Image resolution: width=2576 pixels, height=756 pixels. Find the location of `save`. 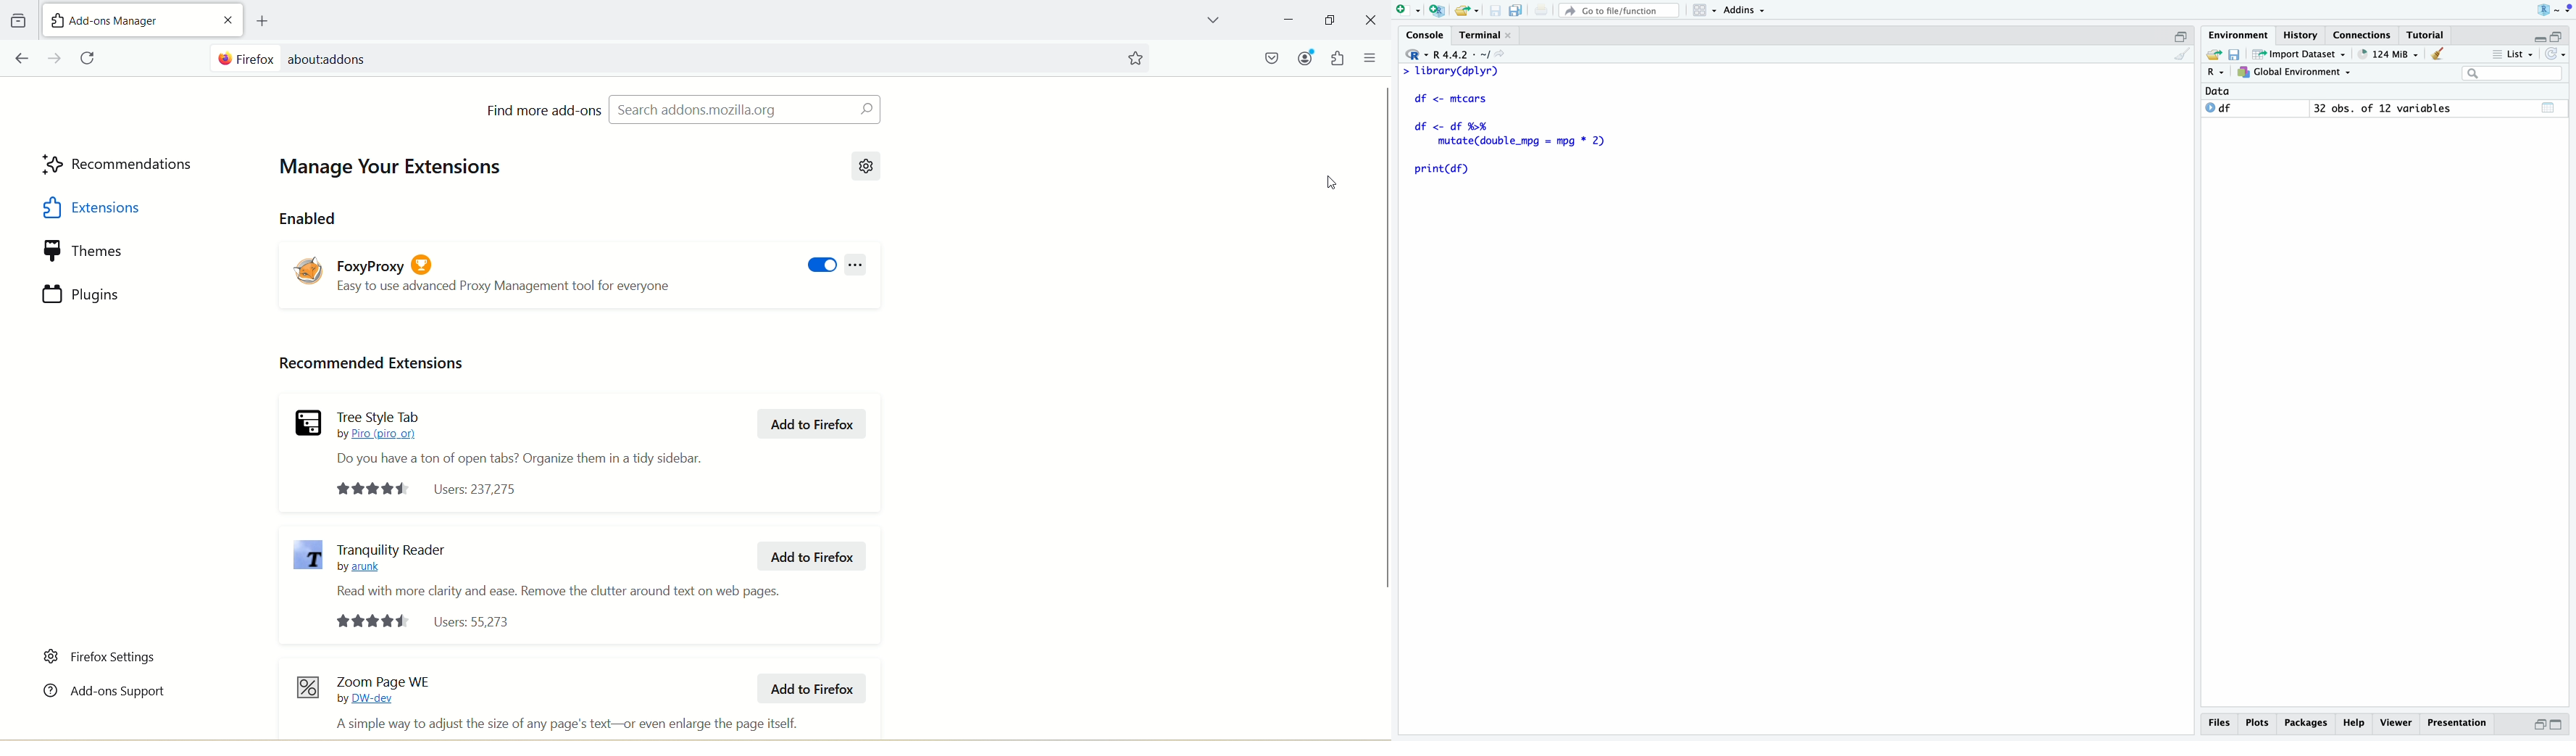

save is located at coordinates (1496, 11).